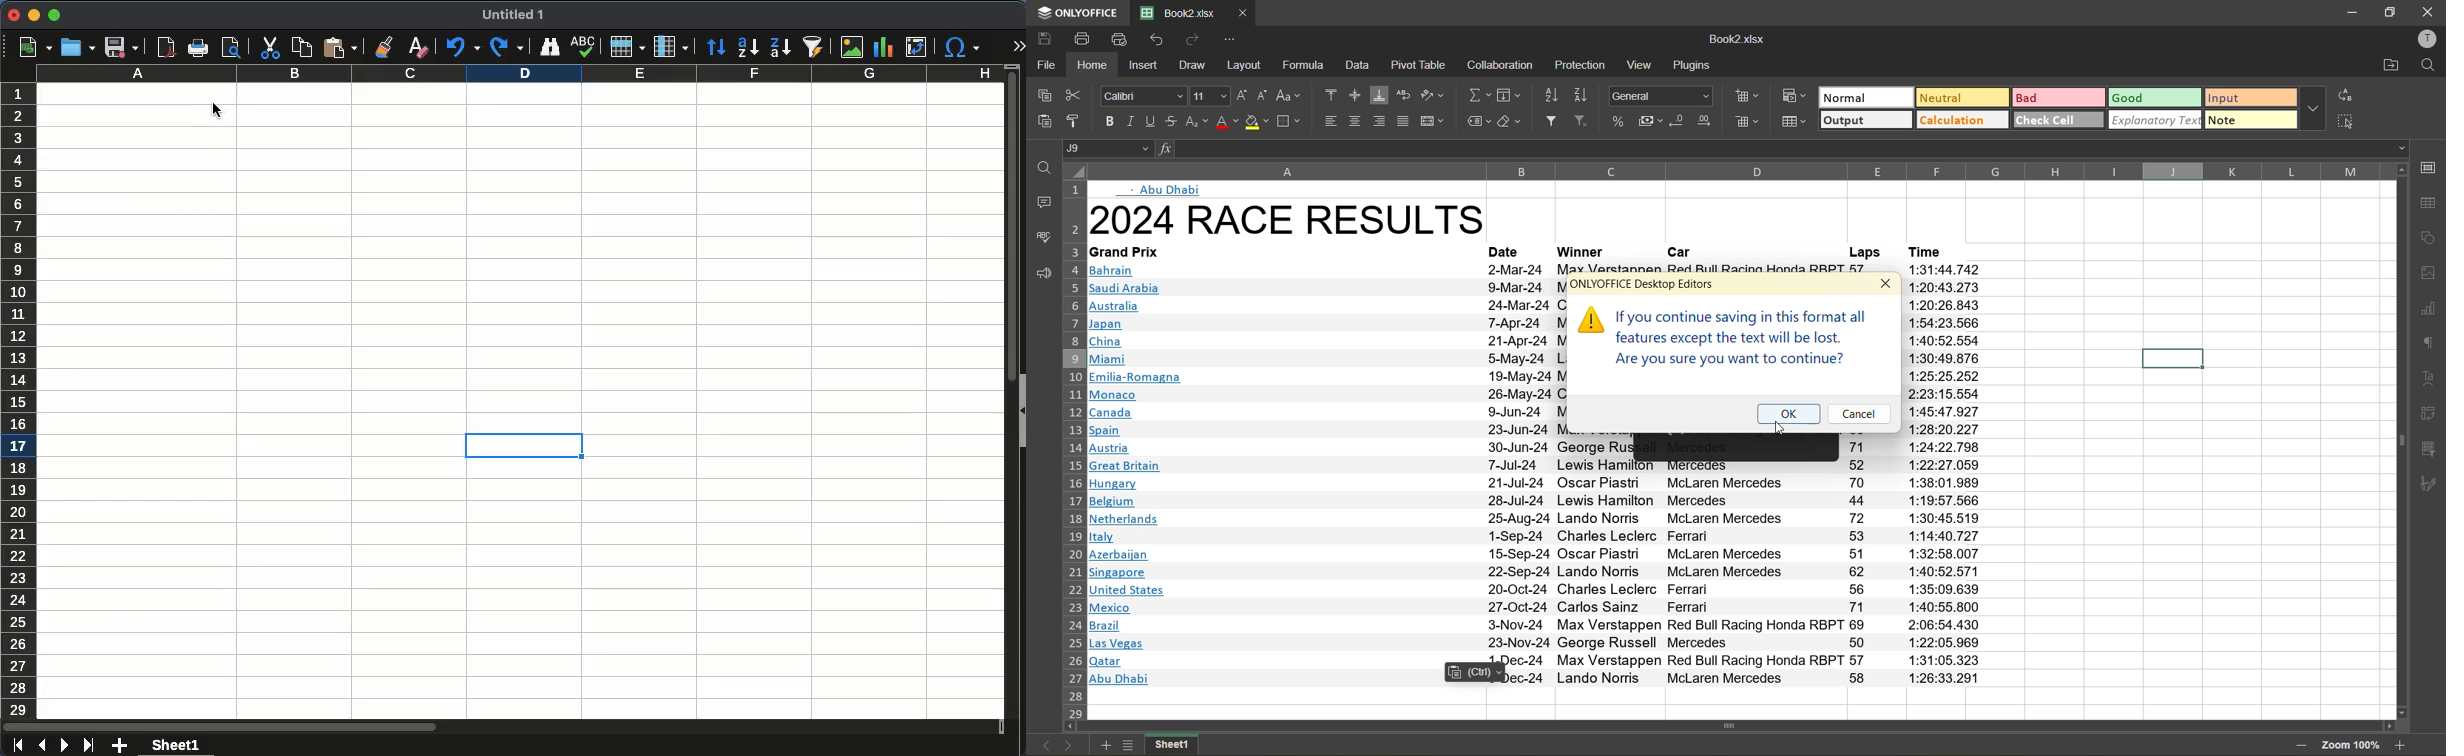 Image resolution: width=2464 pixels, height=756 pixels. I want to click on open location, so click(2384, 64).